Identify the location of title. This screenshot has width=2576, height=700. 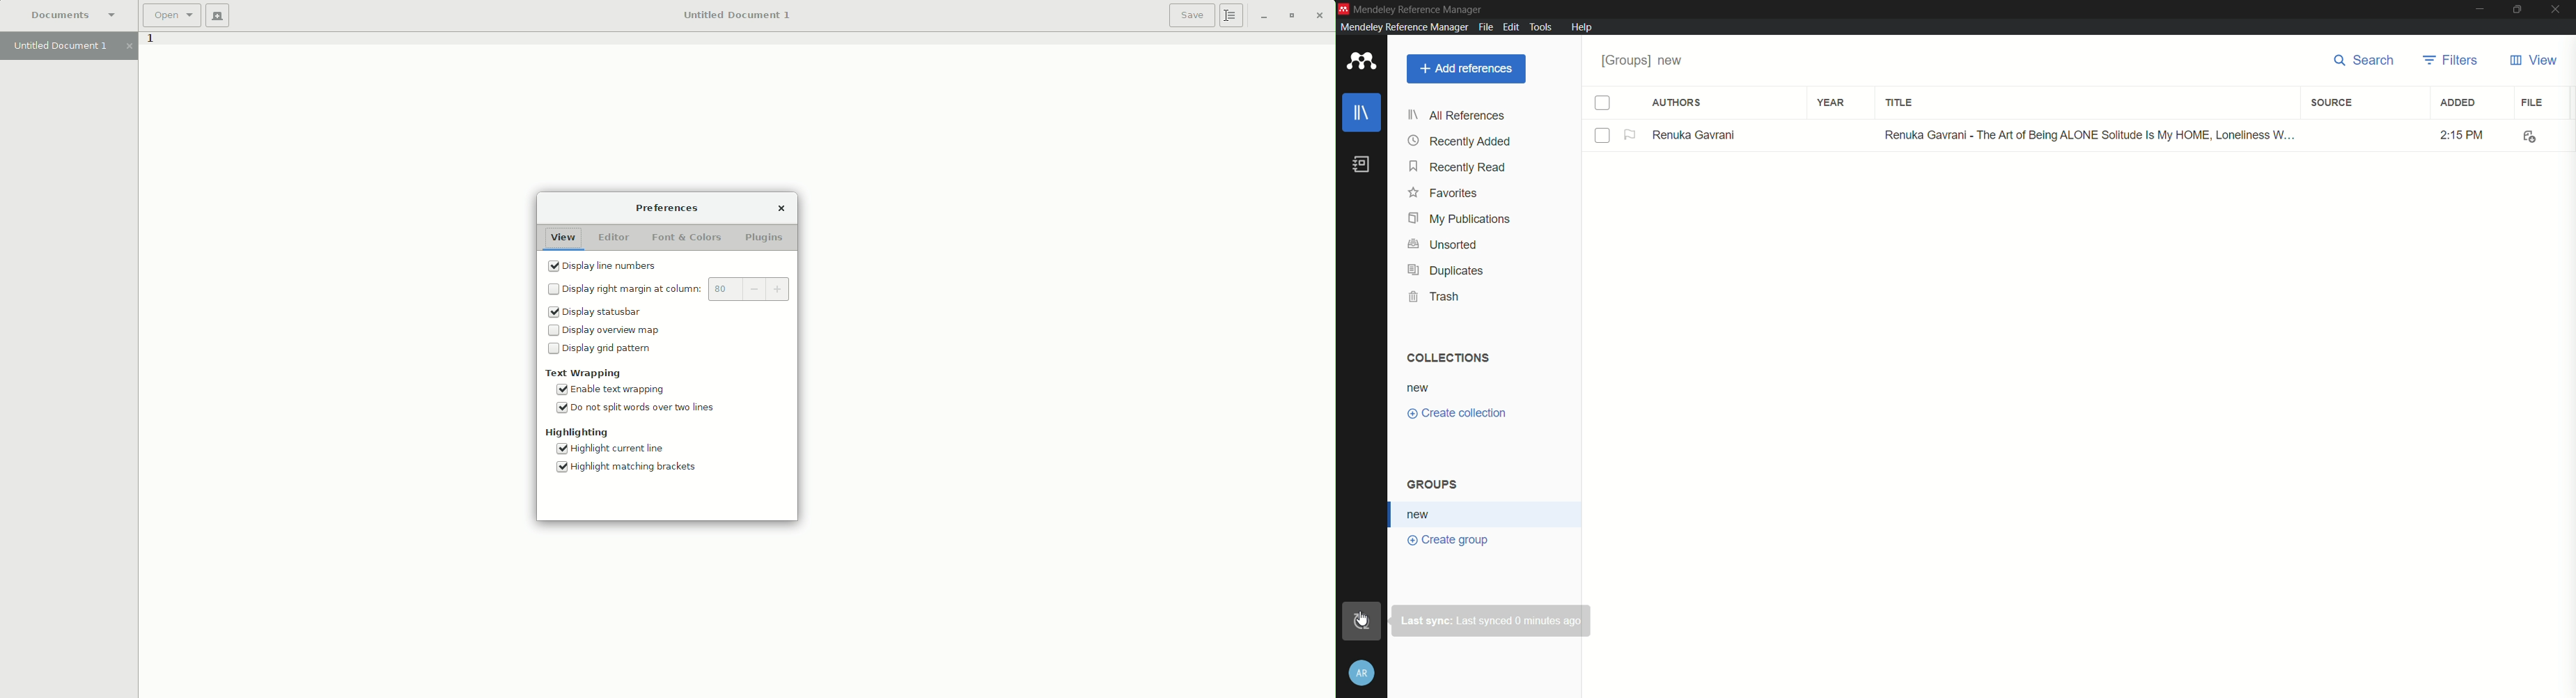
(1899, 103).